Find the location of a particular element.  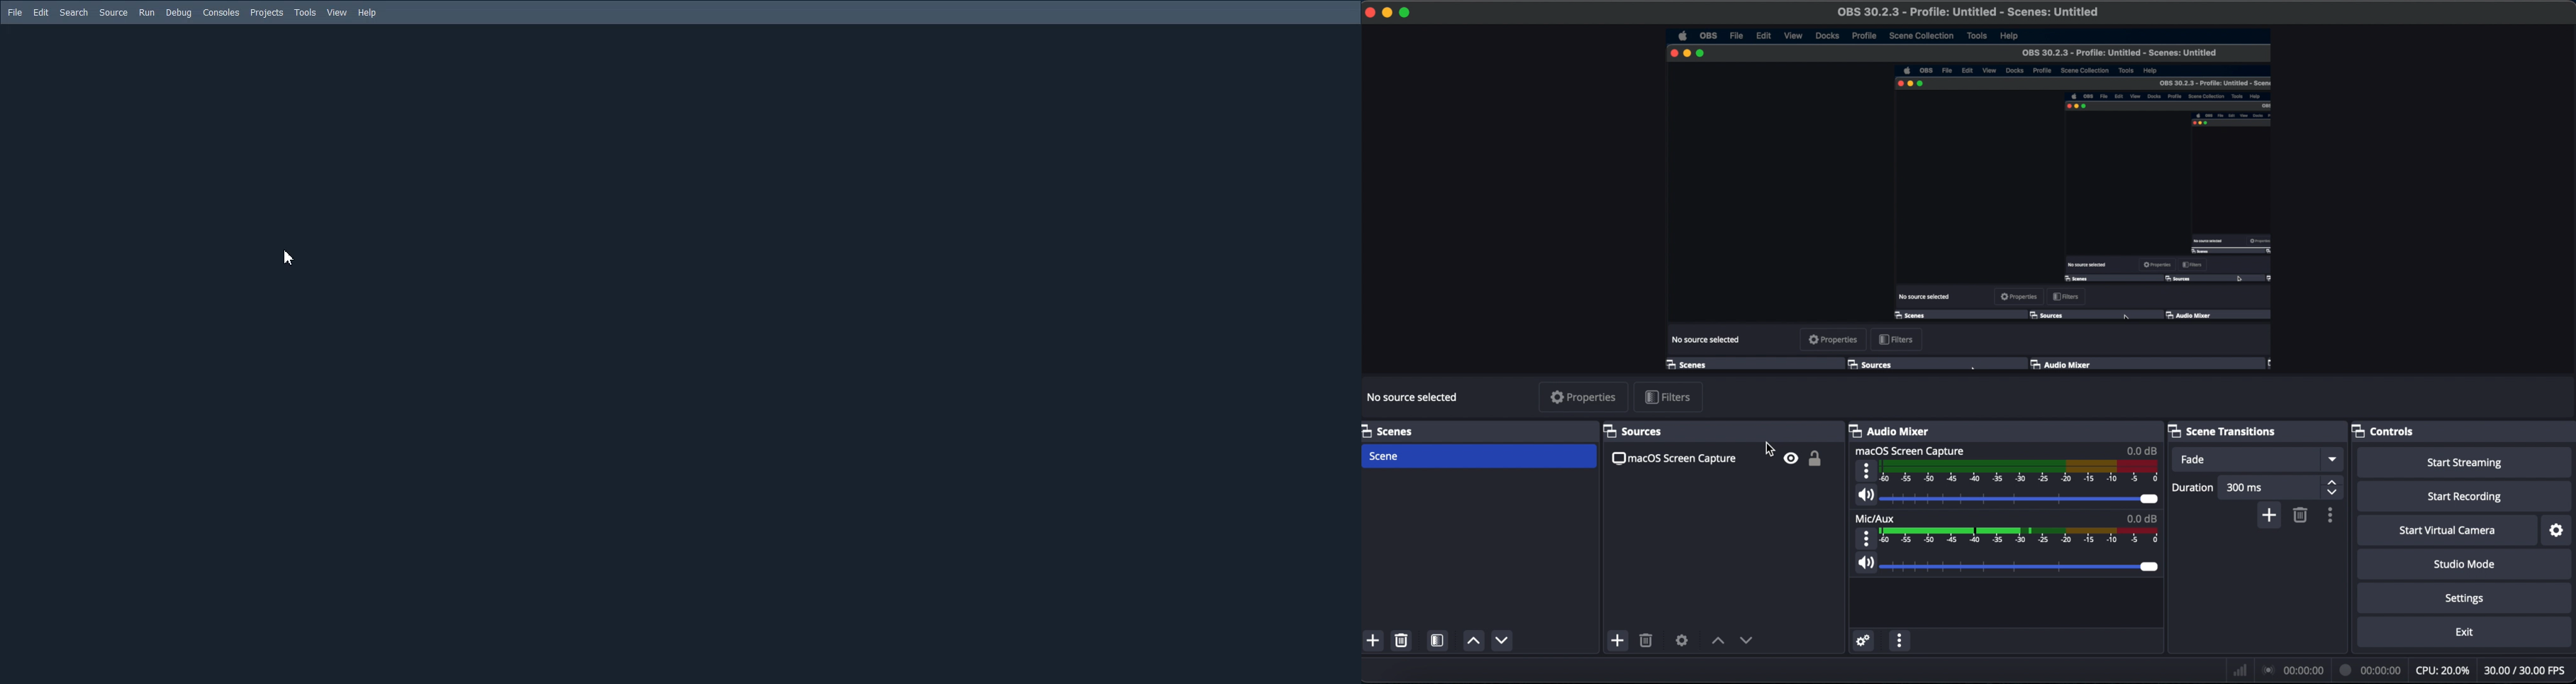

fade drop down menu is located at coordinates (2332, 459).